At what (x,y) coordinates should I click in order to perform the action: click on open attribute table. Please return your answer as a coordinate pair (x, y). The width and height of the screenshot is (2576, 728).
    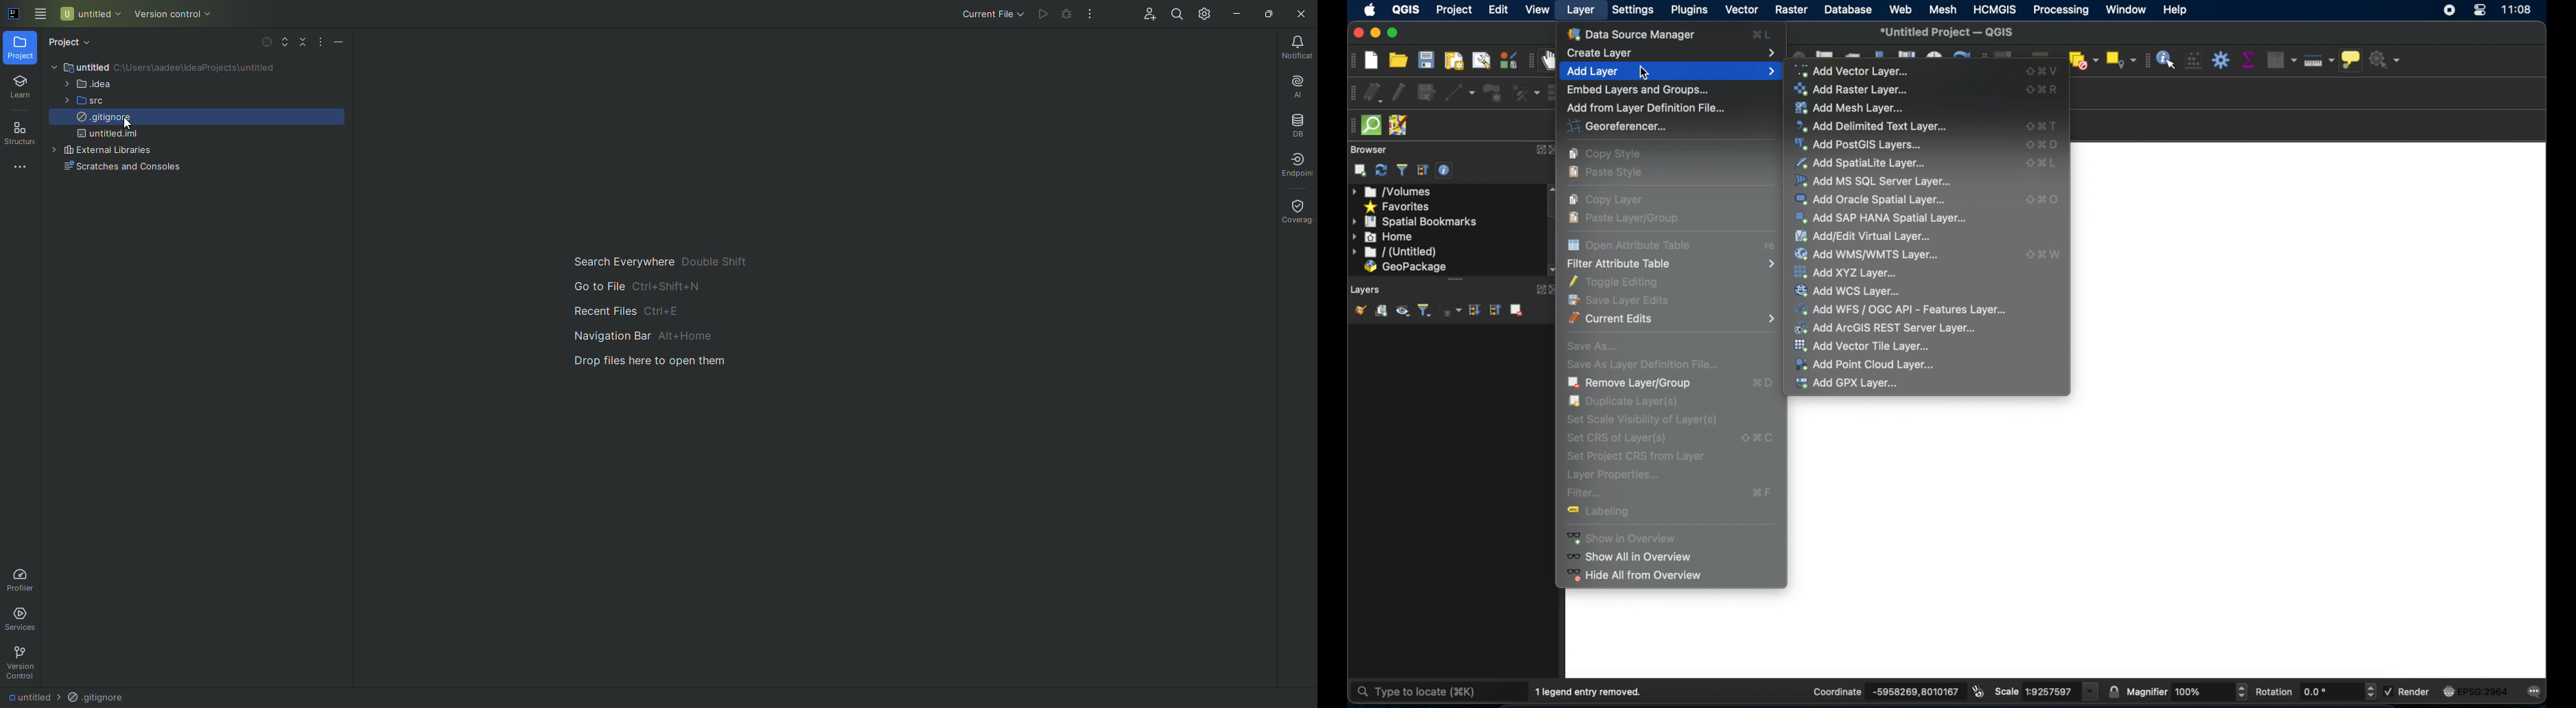
    Looking at the image, I should click on (2279, 58).